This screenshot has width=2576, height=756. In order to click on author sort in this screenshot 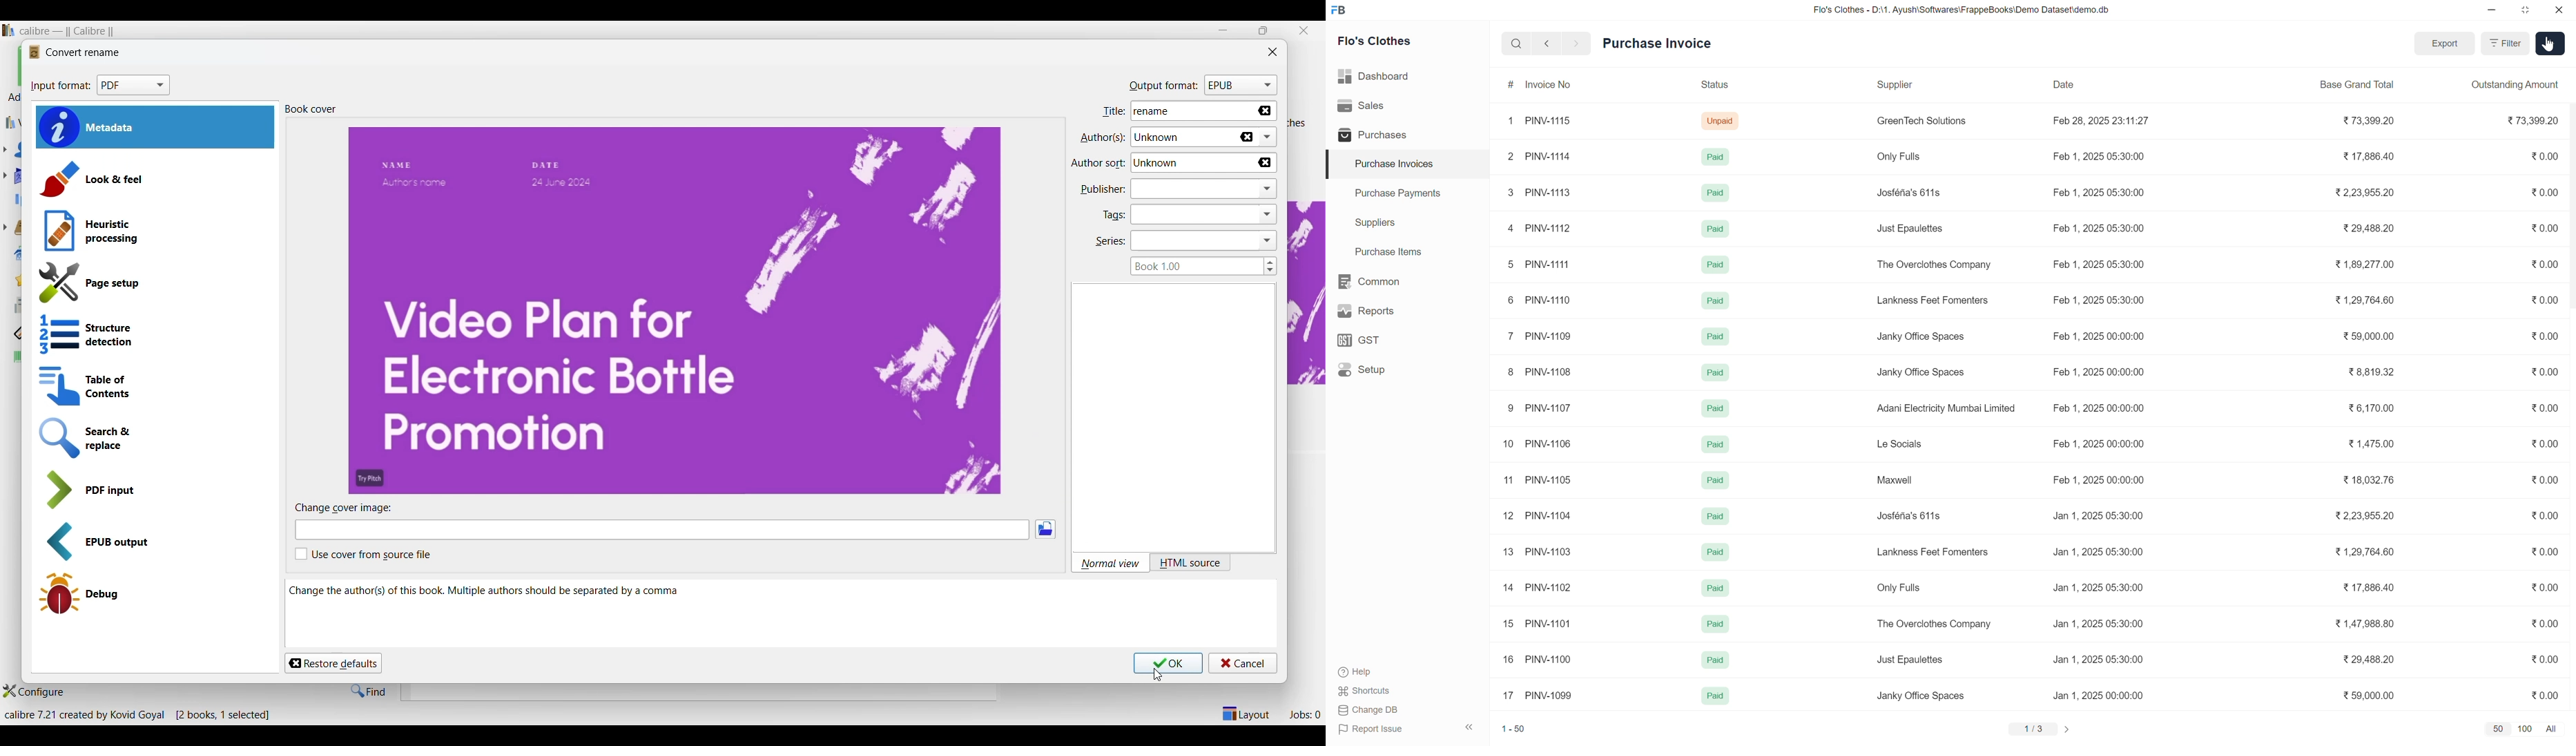, I will do `click(1098, 164)`.